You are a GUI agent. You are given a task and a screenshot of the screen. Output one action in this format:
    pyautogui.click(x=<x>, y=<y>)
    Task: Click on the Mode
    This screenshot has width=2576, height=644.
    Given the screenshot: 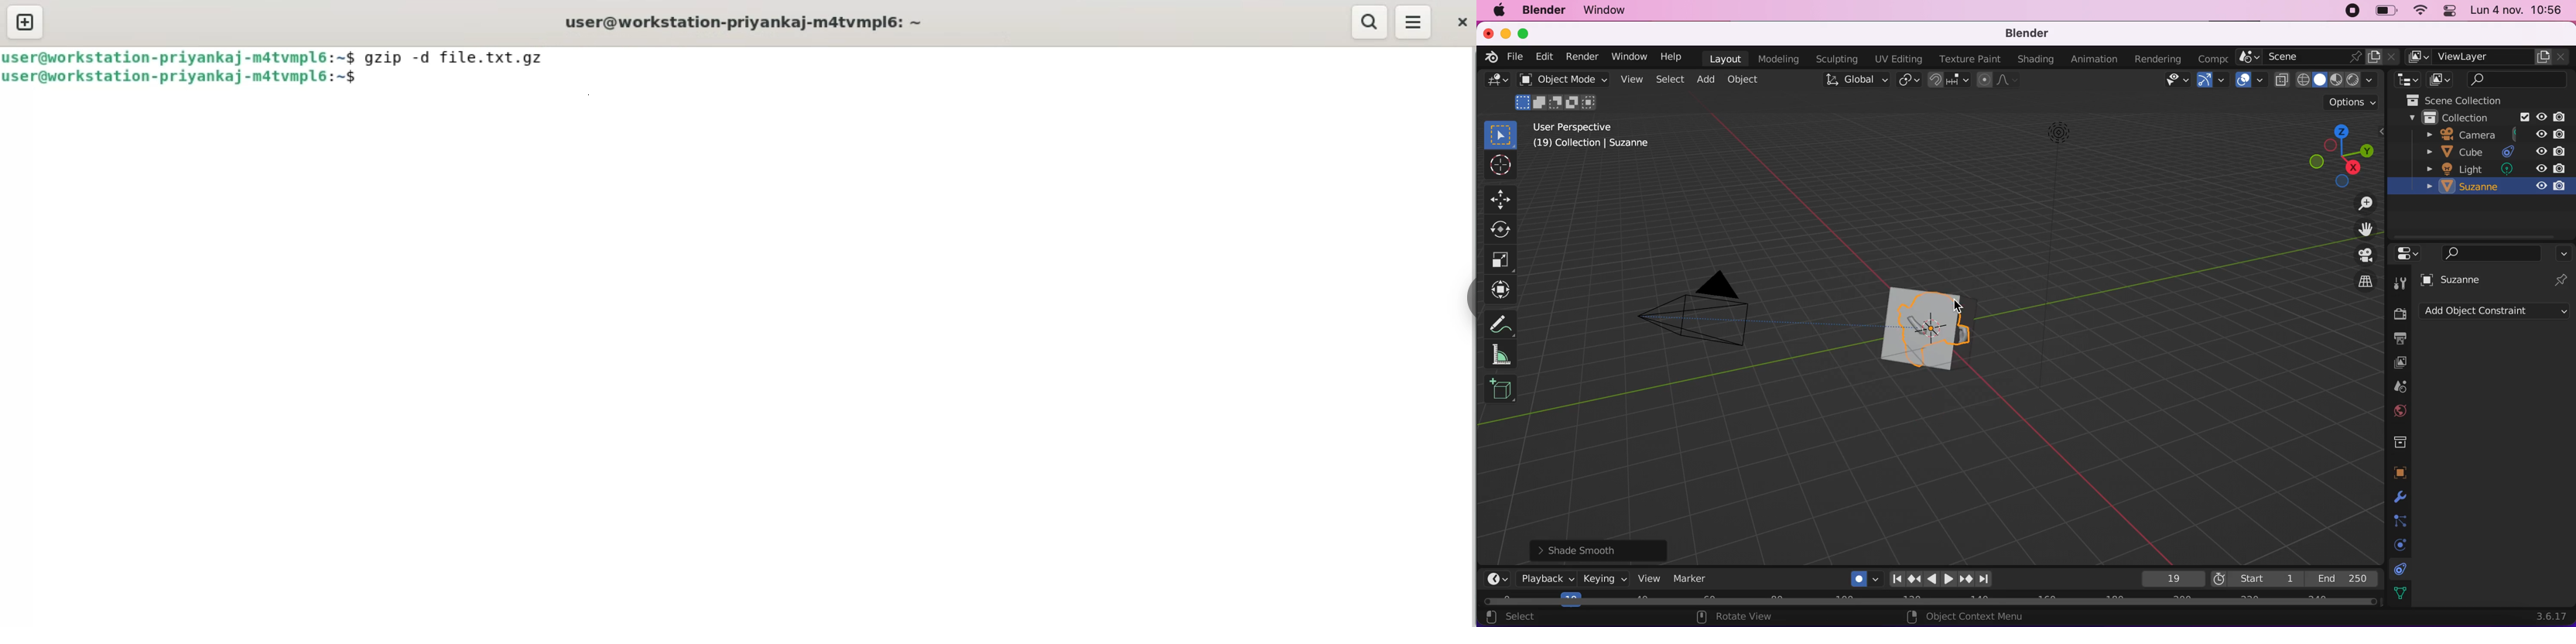 What is the action you would take?
    pyautogui.click(x=1556, y=102)
    